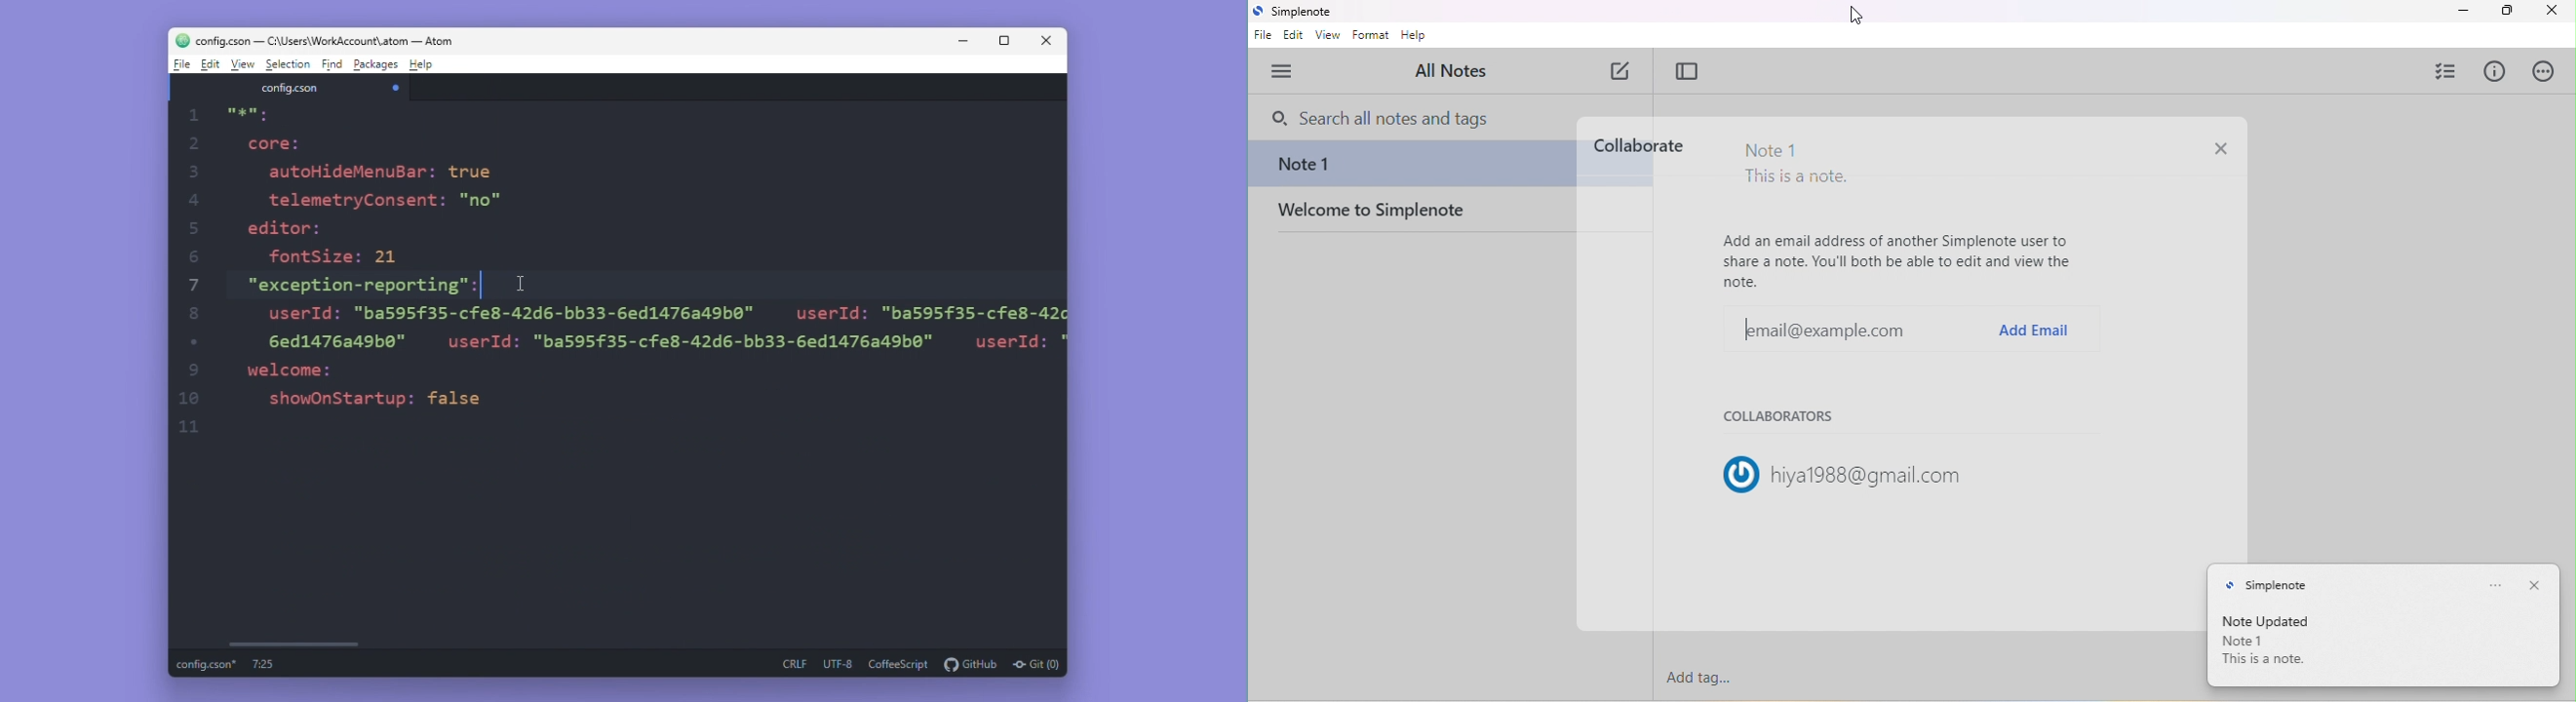 The width and height of the screenshot is (2576, 728). I want to click on new note, so click(1622, 71).